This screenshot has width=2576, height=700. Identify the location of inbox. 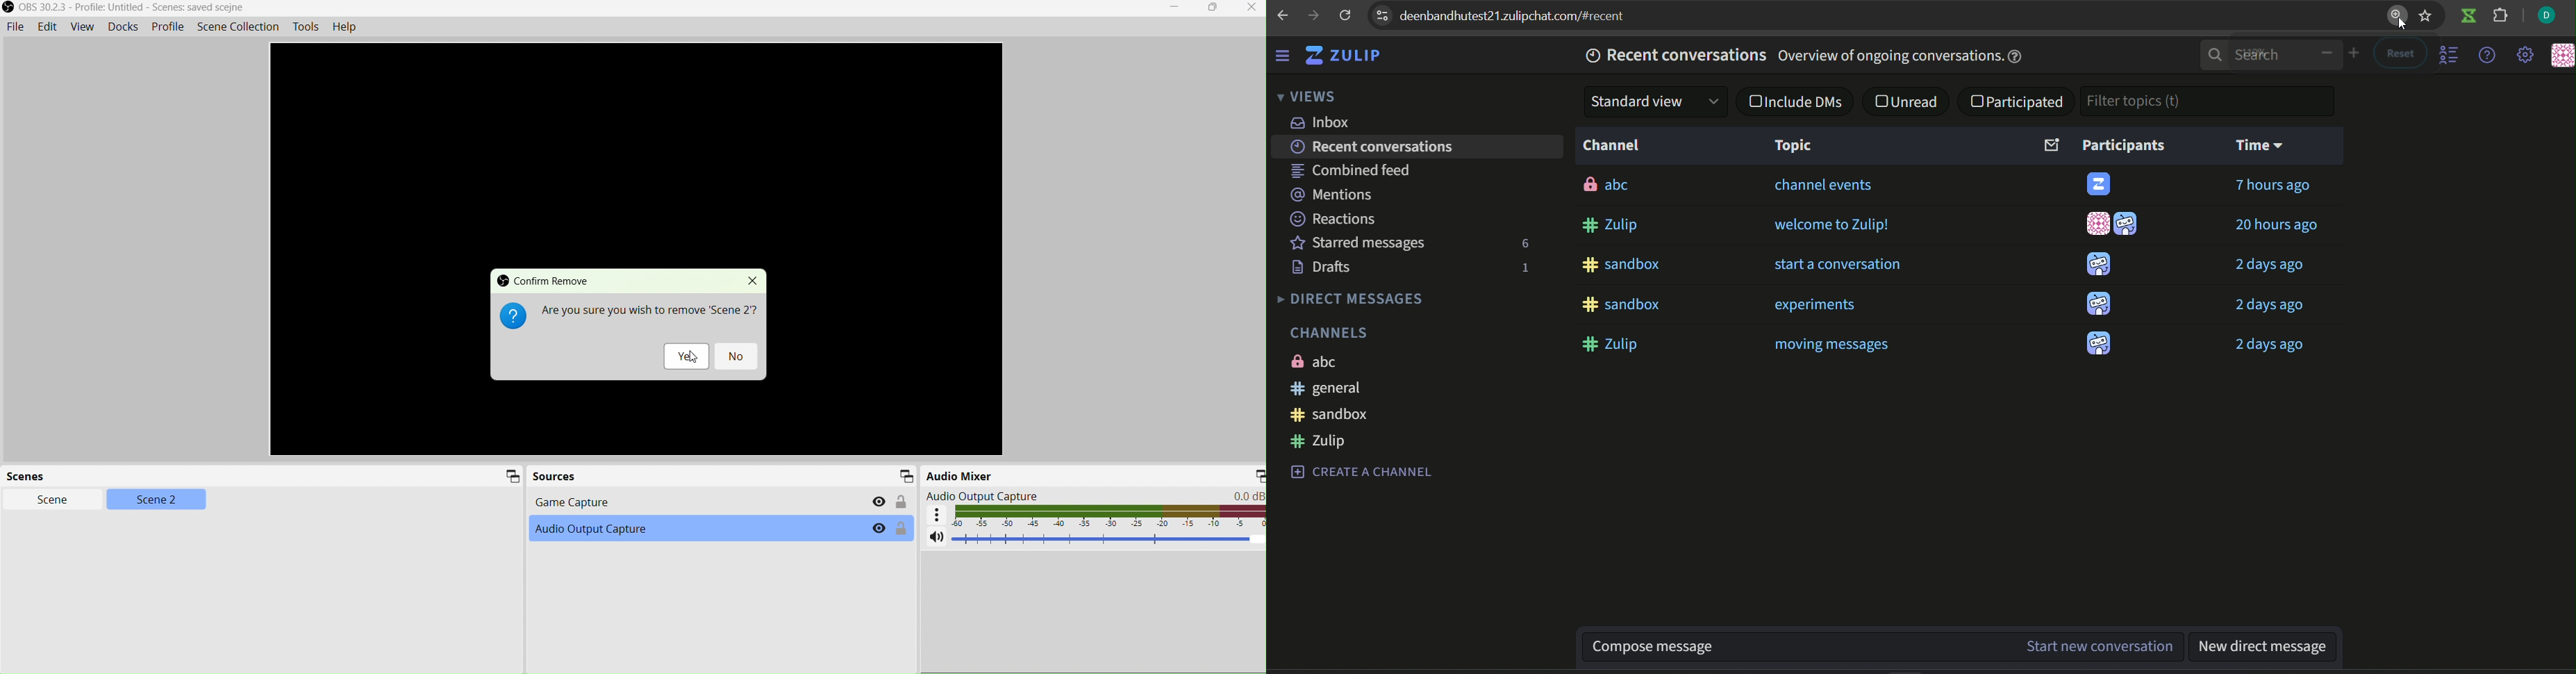
(1322, 123).